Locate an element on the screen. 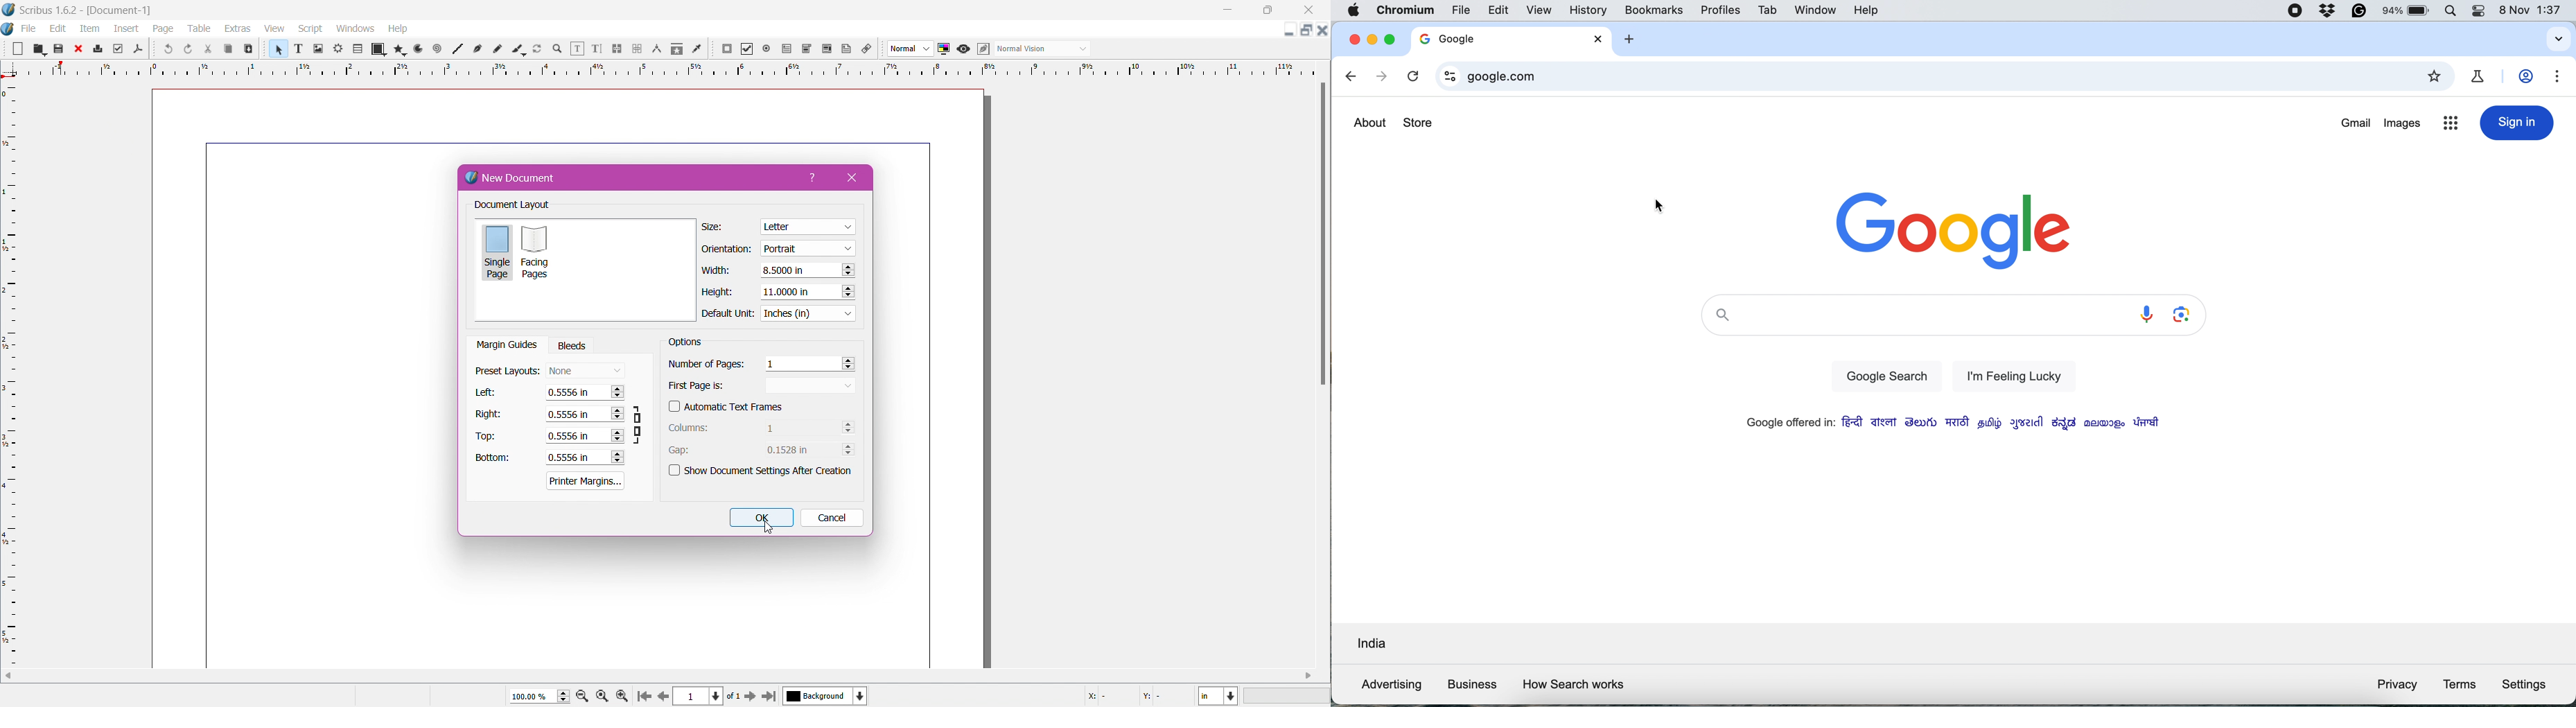 Image resolution: width=2576 pixels, height=728 pixels. icon is located at coordinates (765, 48).